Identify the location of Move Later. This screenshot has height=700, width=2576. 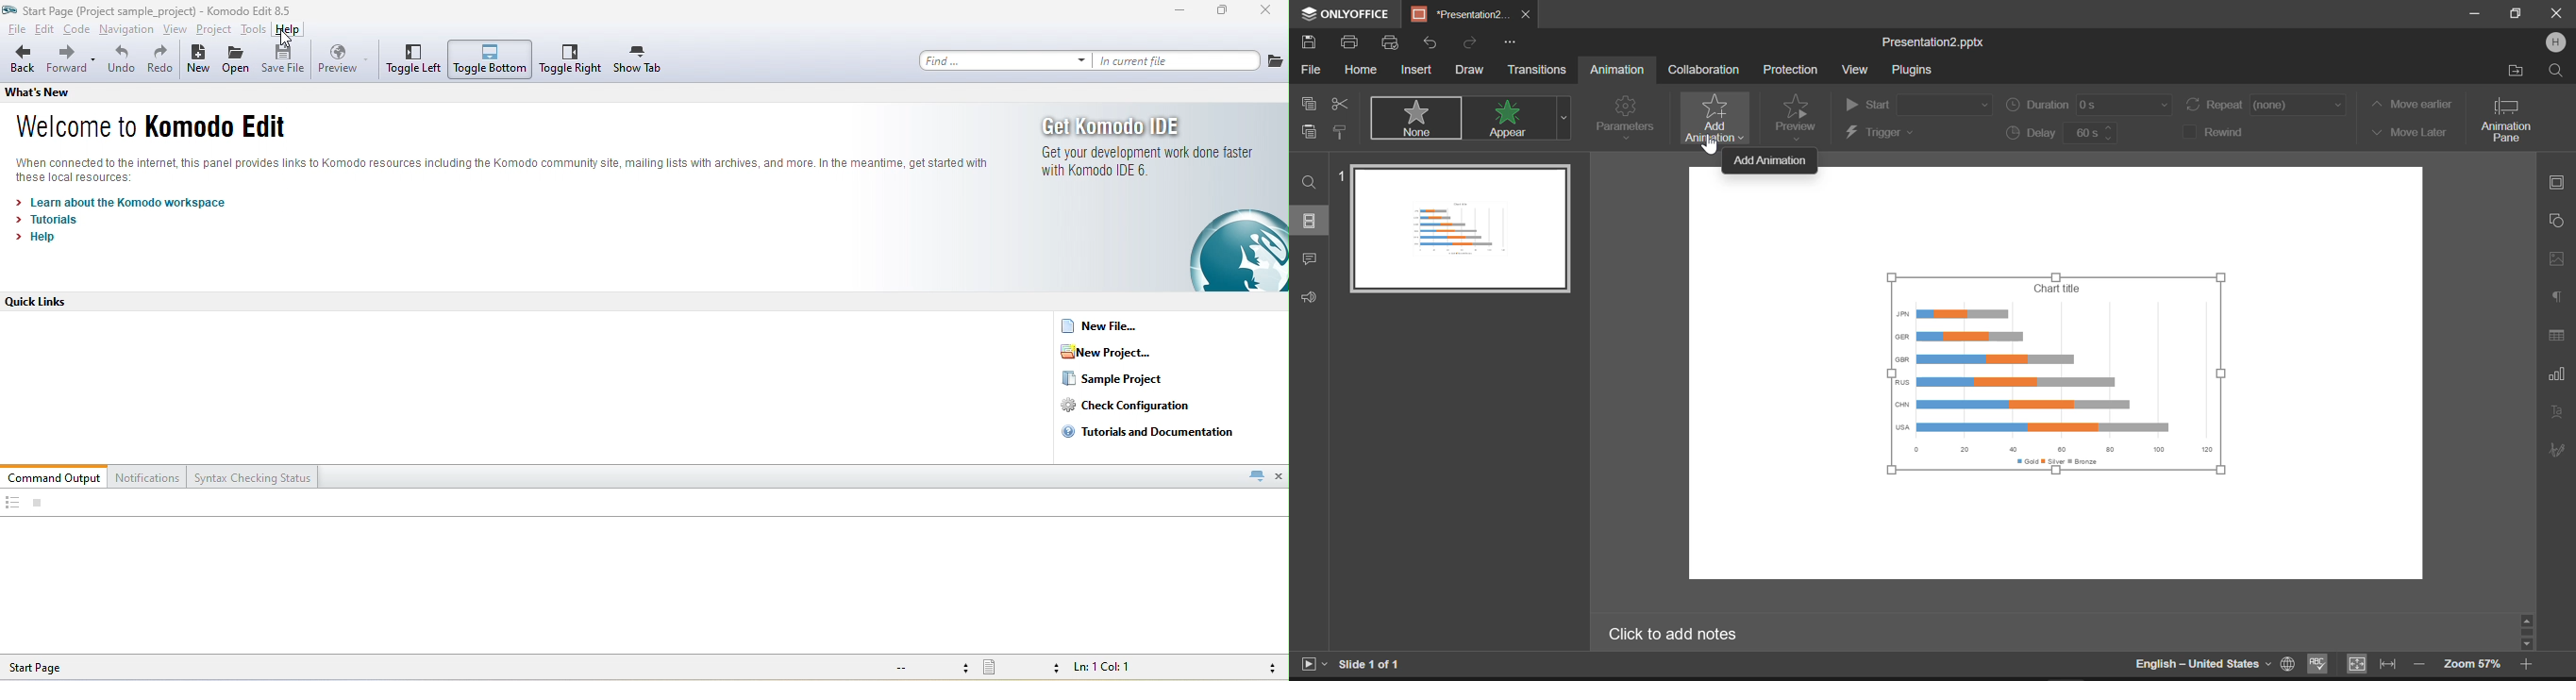
(2409, 133).